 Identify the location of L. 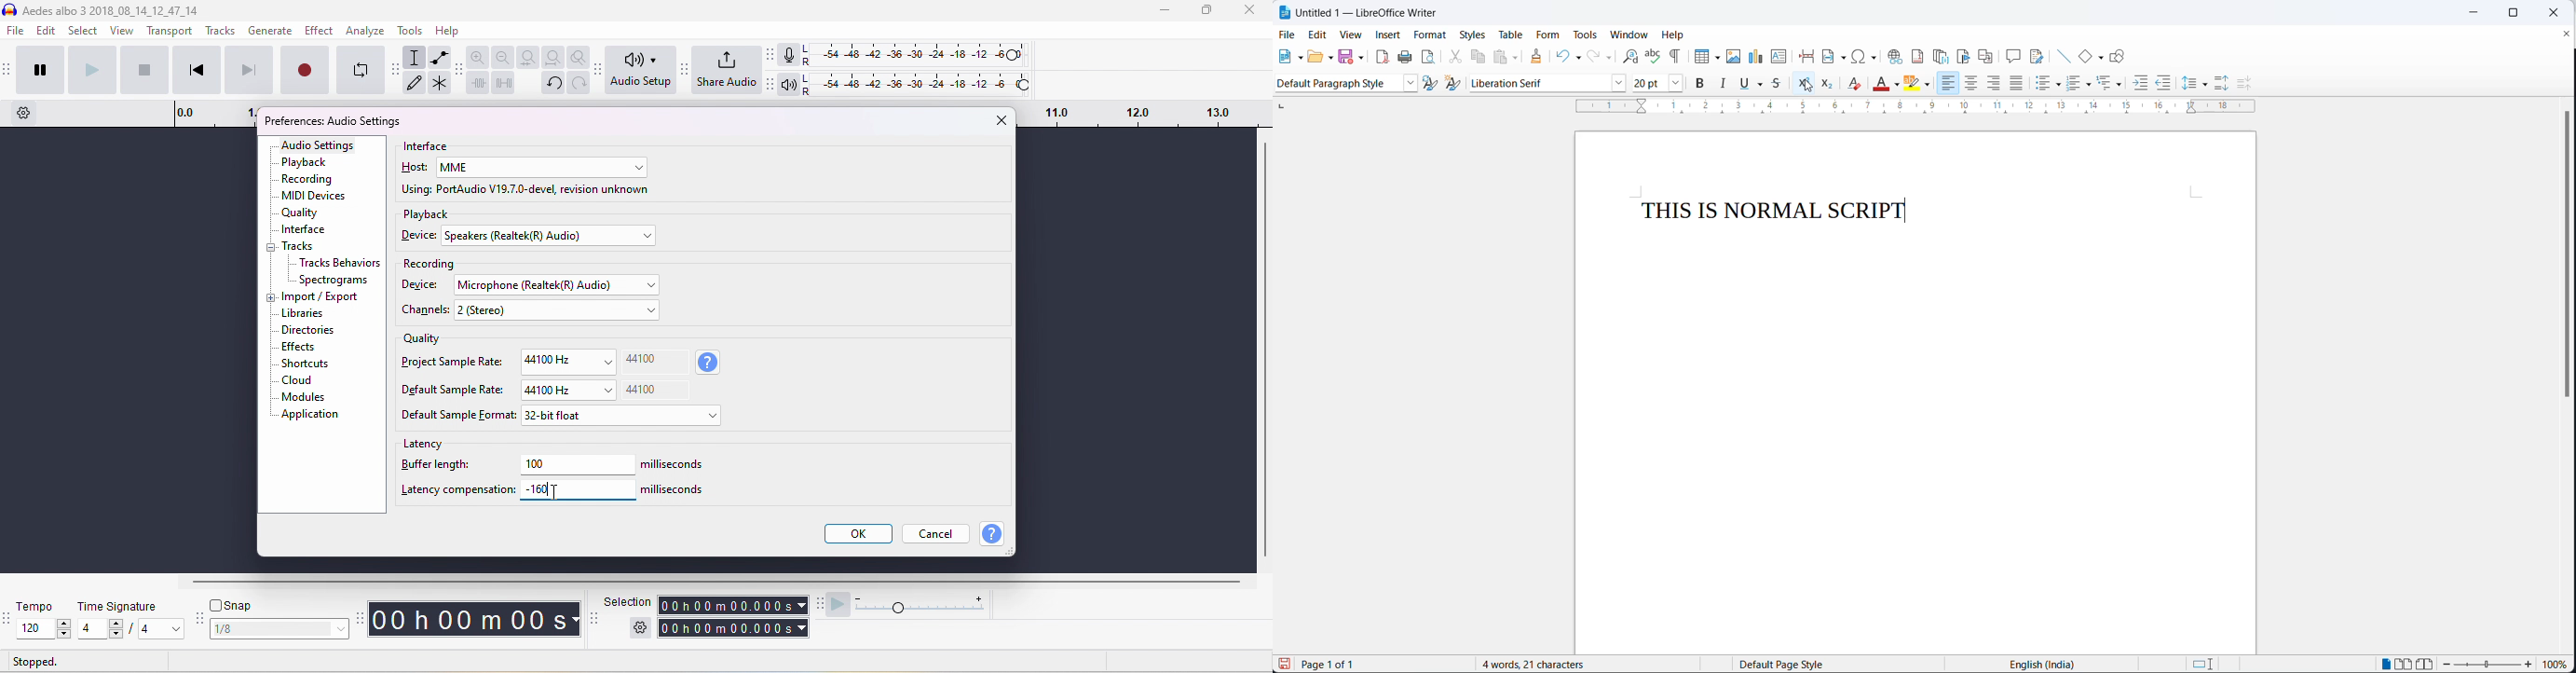
(808, 48).